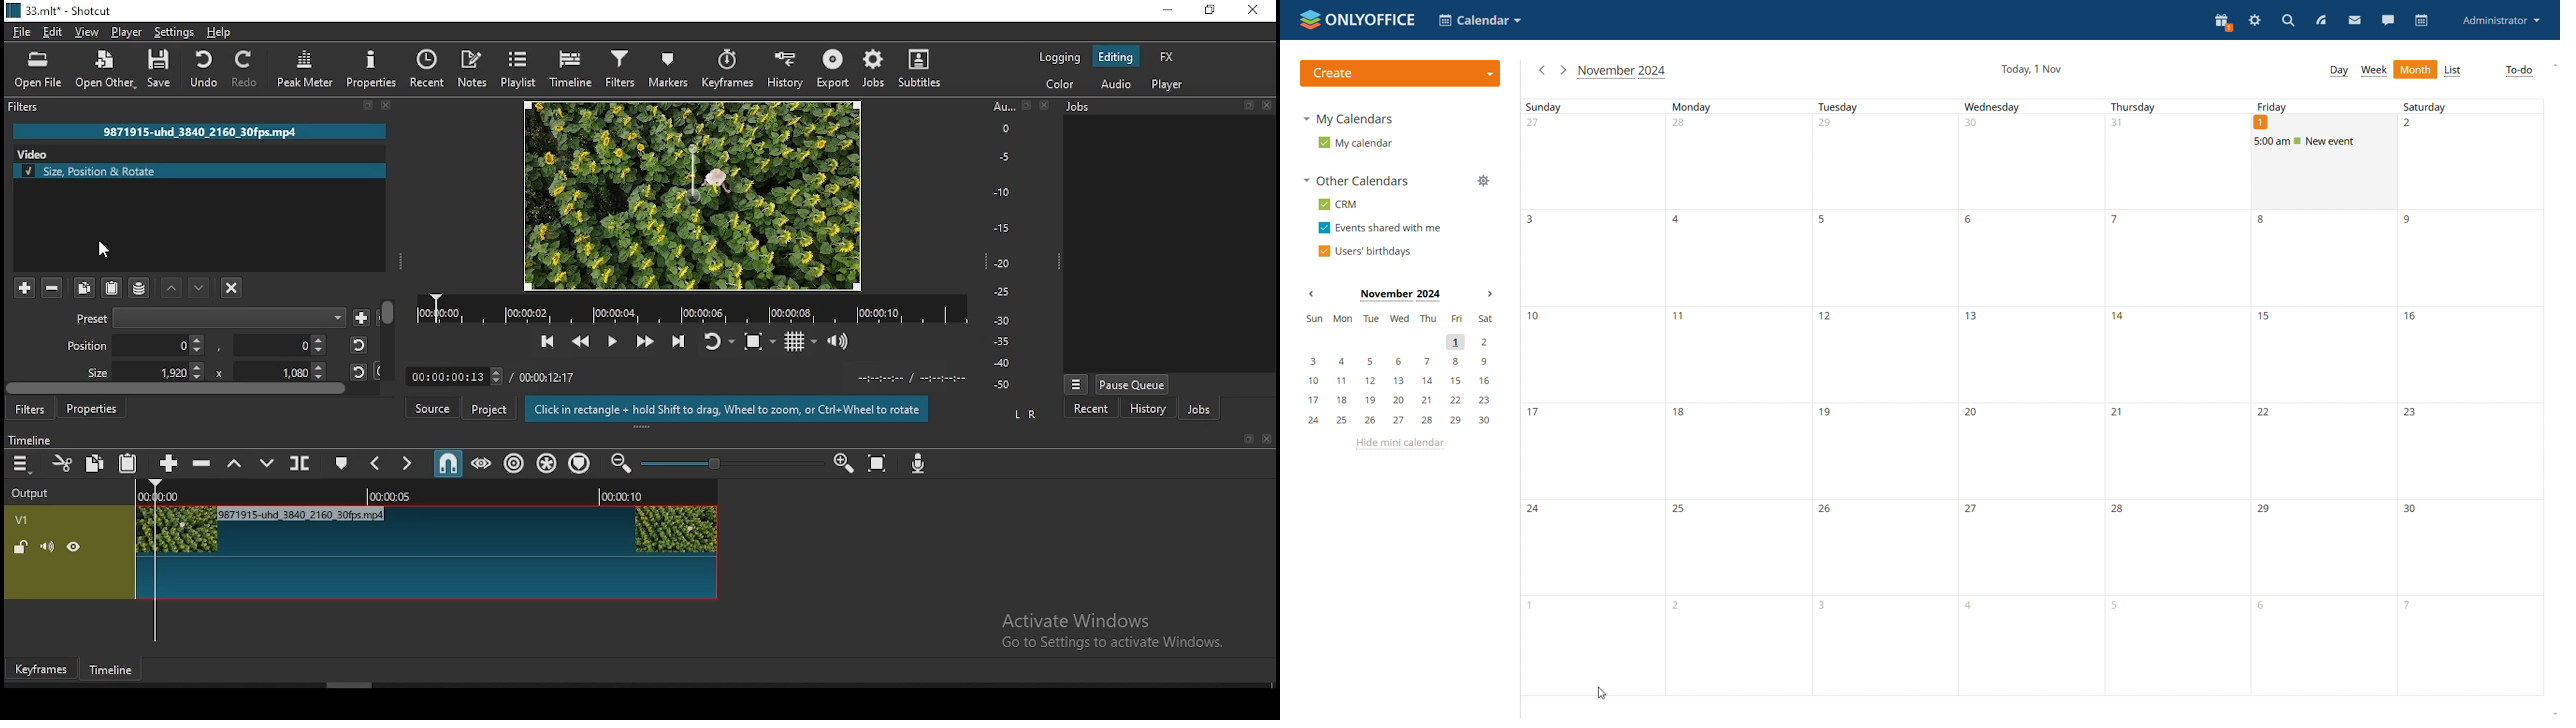 The height and width of the screenshot is (728, 2576). I want to click on skip to previous point, so click(548, 339).